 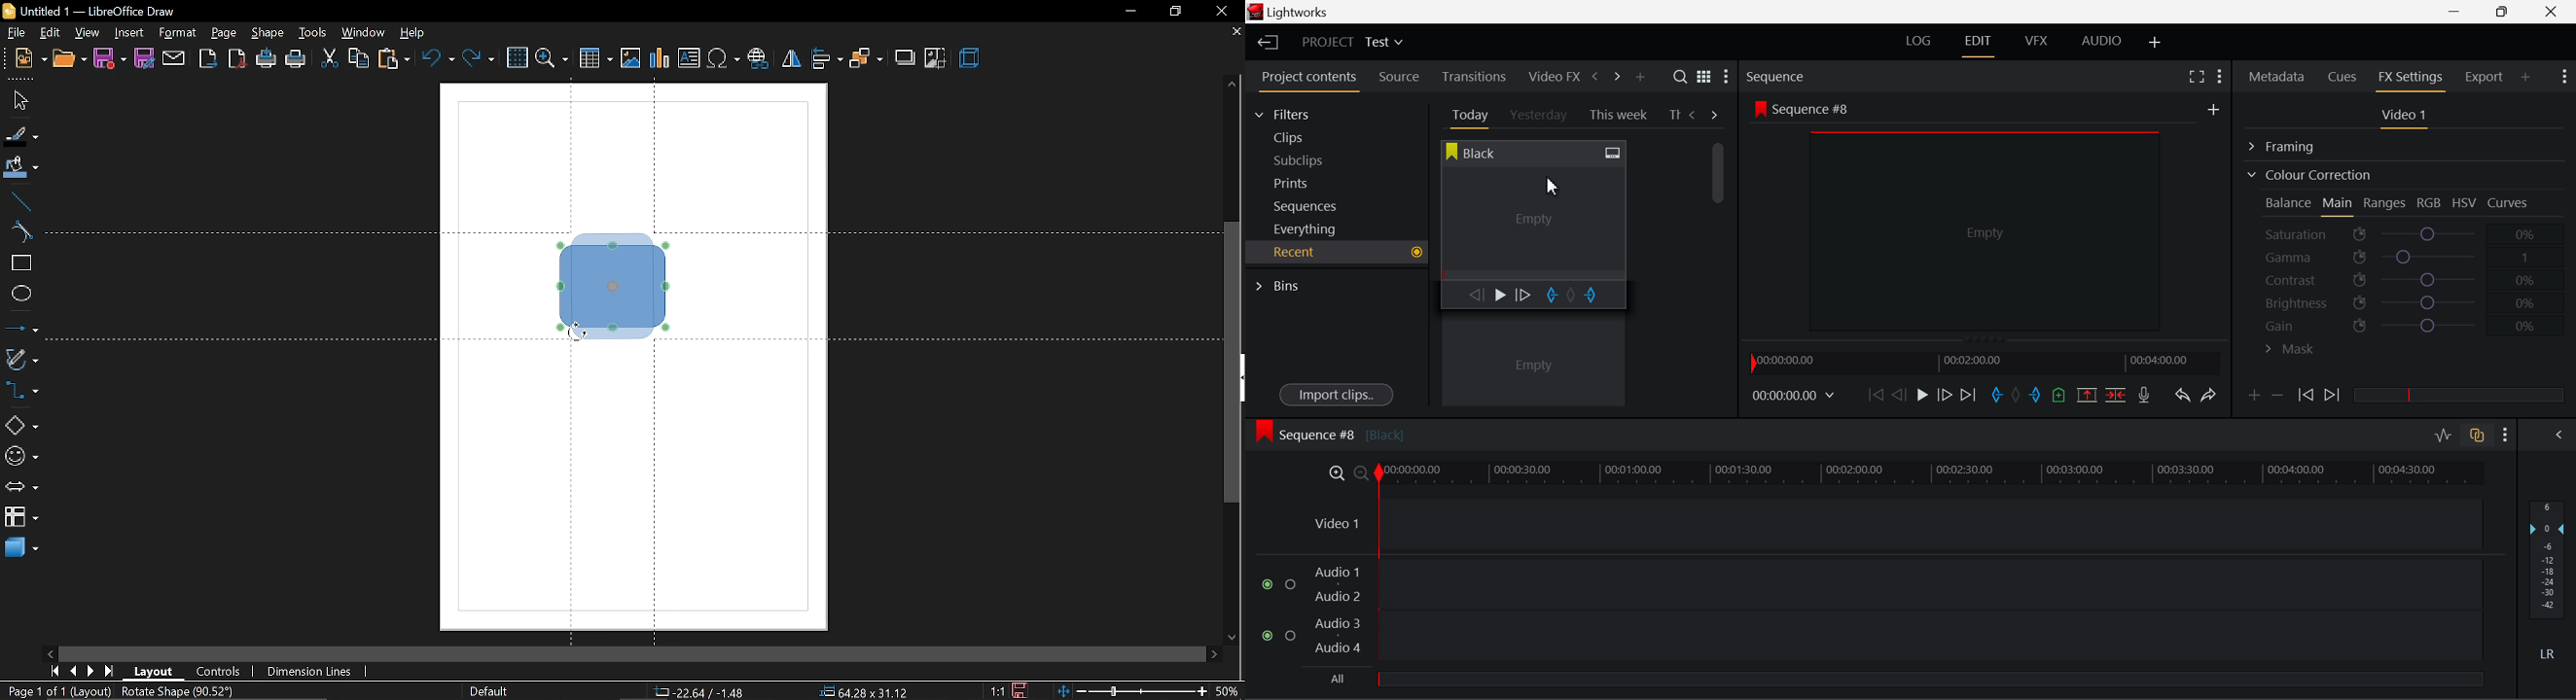 What do you see at coordinates (1725, 80) in the screenshot?
I see `Show Settings` at bounding box center [1725, 80].